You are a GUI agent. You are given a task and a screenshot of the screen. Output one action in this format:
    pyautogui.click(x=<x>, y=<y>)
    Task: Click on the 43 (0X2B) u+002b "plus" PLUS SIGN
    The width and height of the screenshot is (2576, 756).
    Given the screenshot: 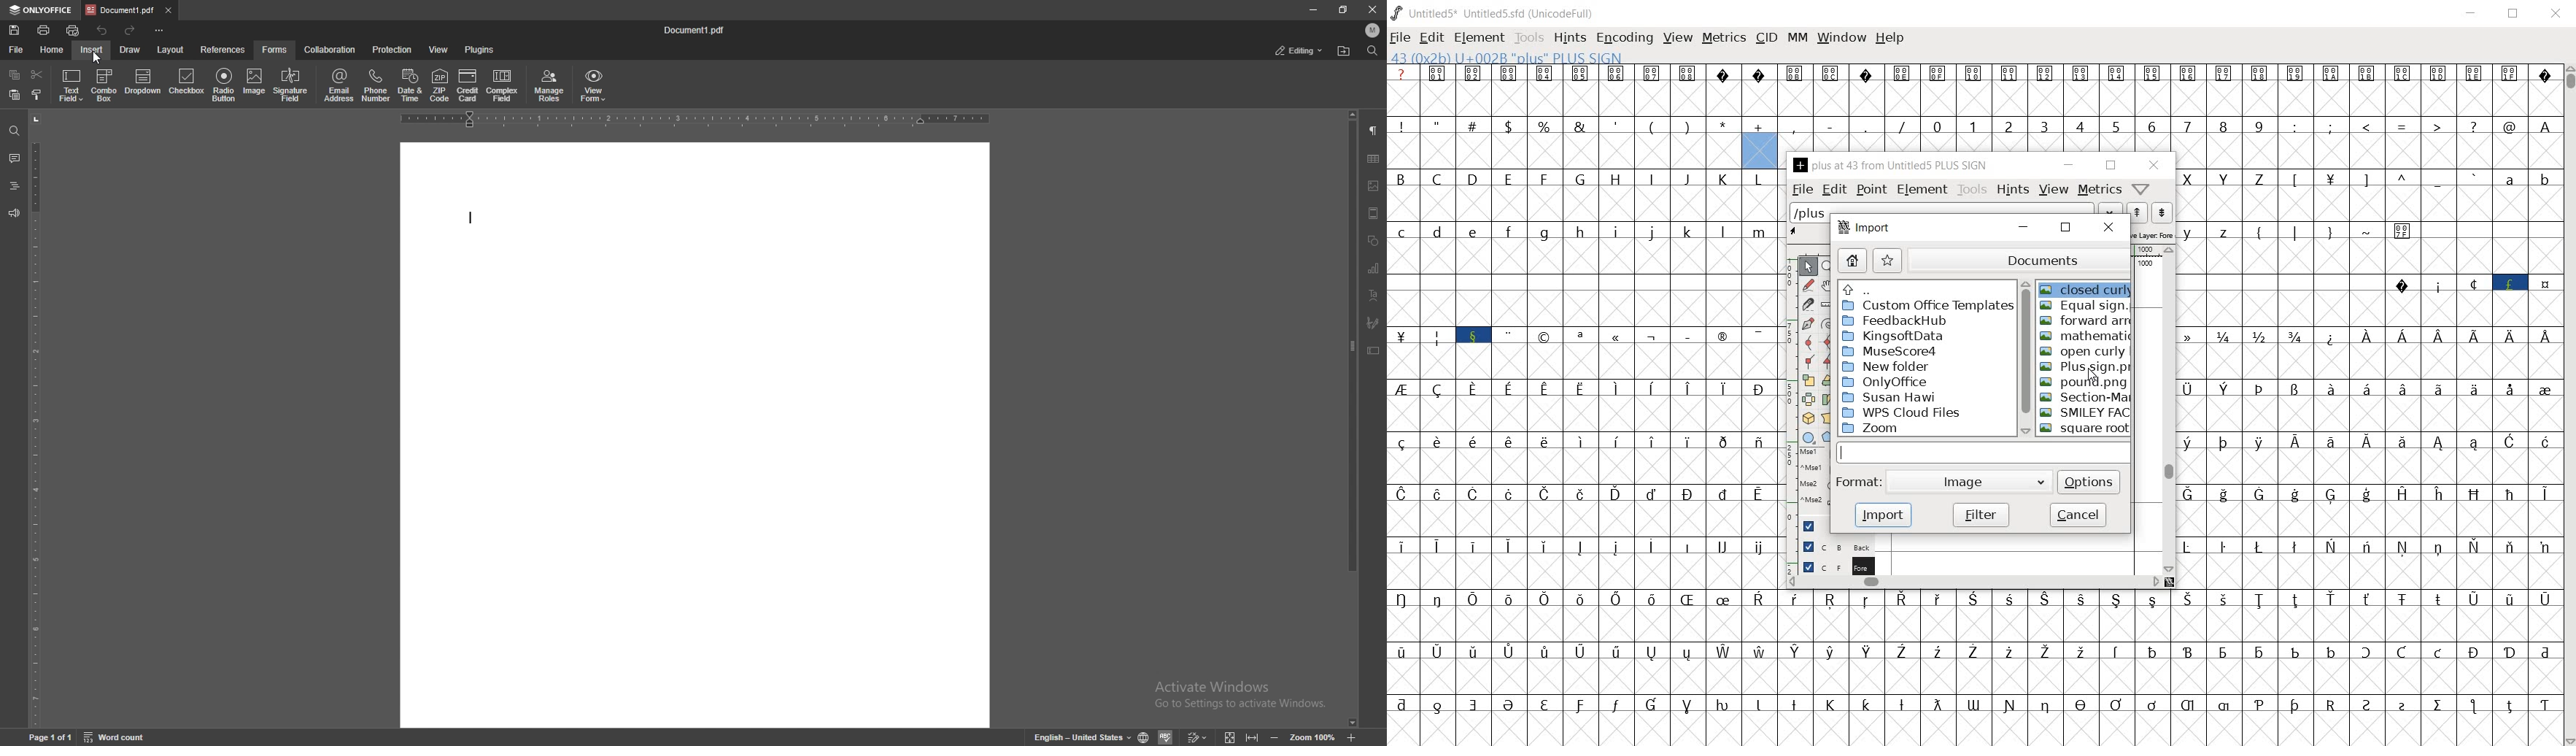 What is the action you would take?
    pyautogui.click(x=1509, y=58)
    